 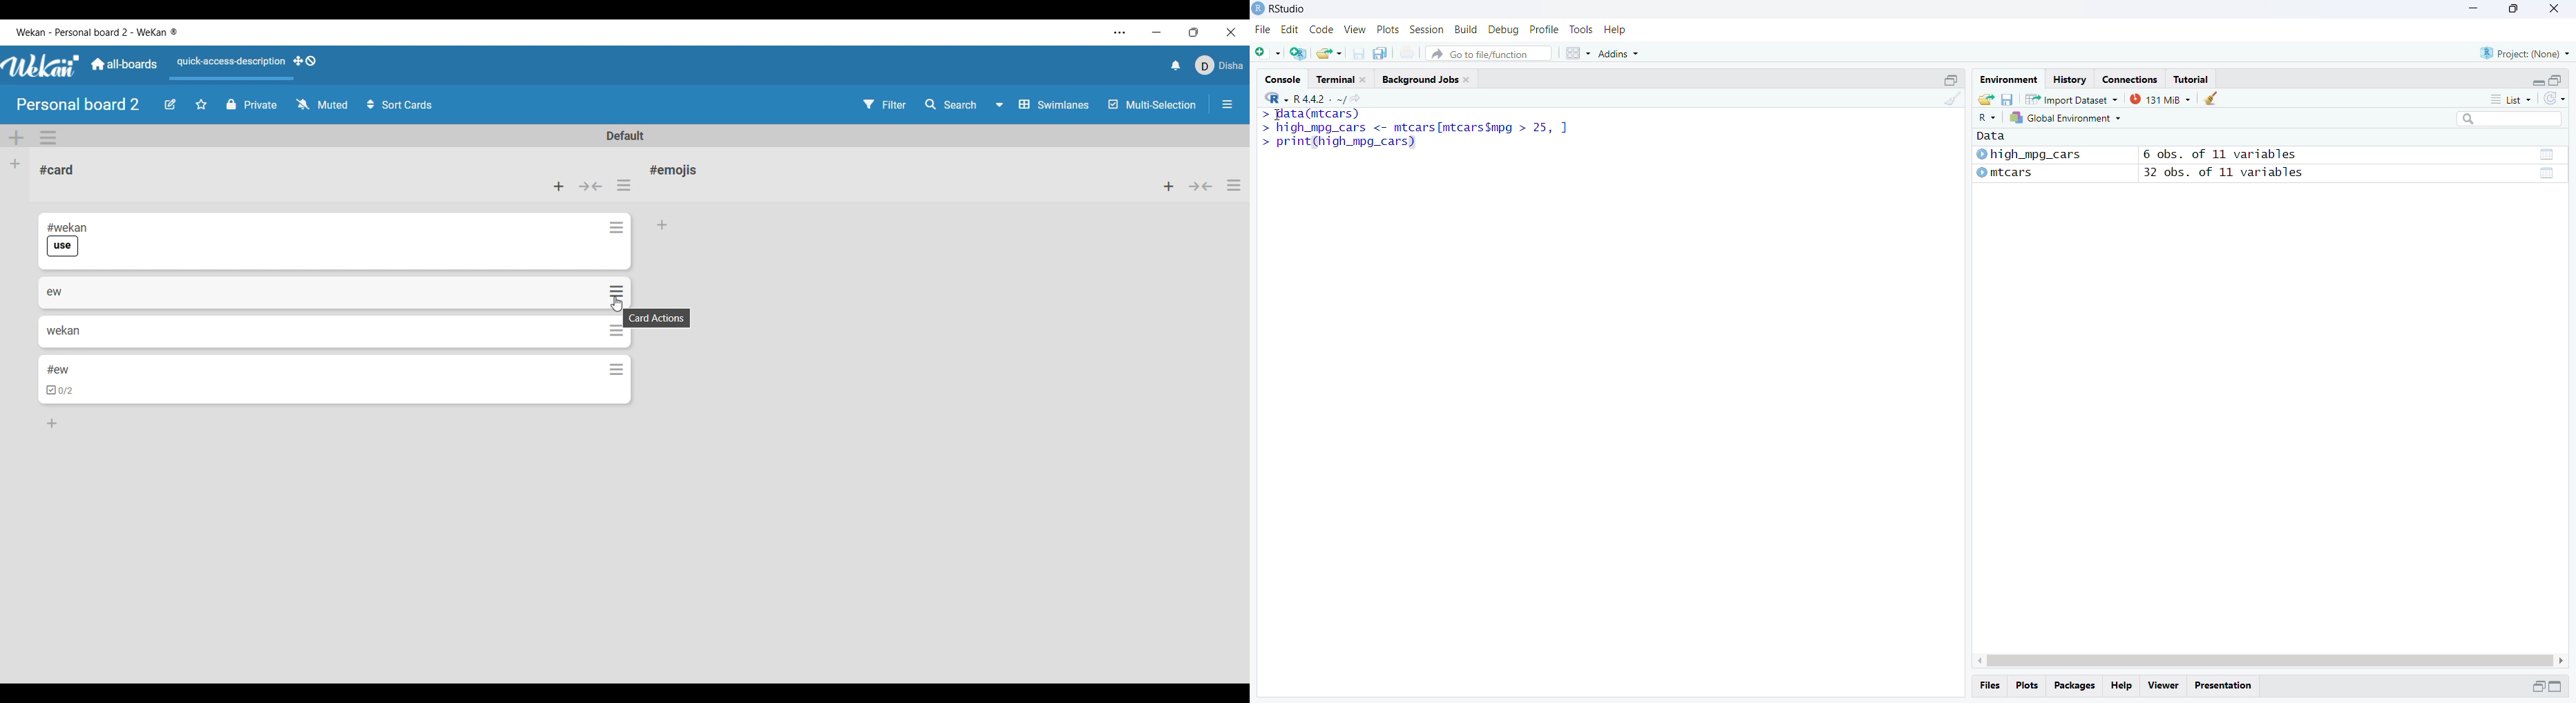 What do you see at coordinates (2130, 78) in the screenshot?
I see `Connections` at bounding box center [2130, 78].